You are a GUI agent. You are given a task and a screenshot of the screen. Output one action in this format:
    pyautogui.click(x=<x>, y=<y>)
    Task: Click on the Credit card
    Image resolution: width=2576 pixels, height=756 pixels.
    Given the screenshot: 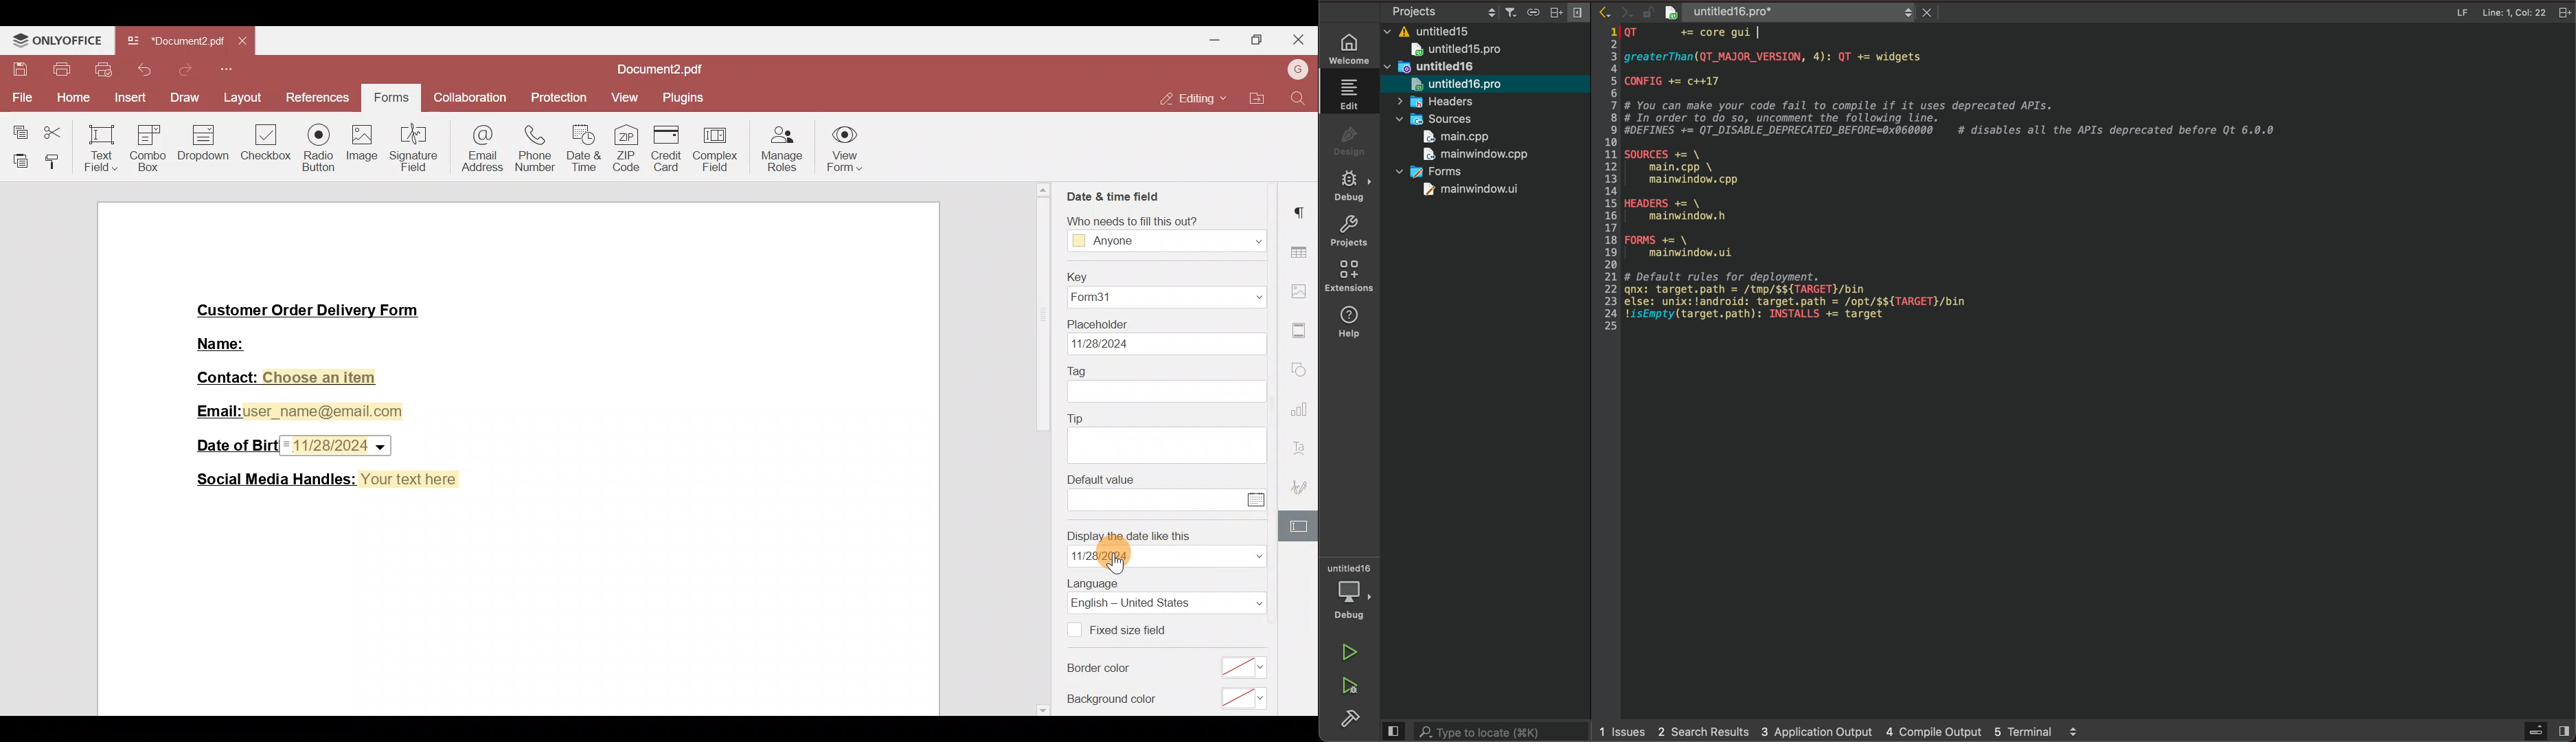 What is the action you would take?
    pyautogui.click(x=672, y=149)
    